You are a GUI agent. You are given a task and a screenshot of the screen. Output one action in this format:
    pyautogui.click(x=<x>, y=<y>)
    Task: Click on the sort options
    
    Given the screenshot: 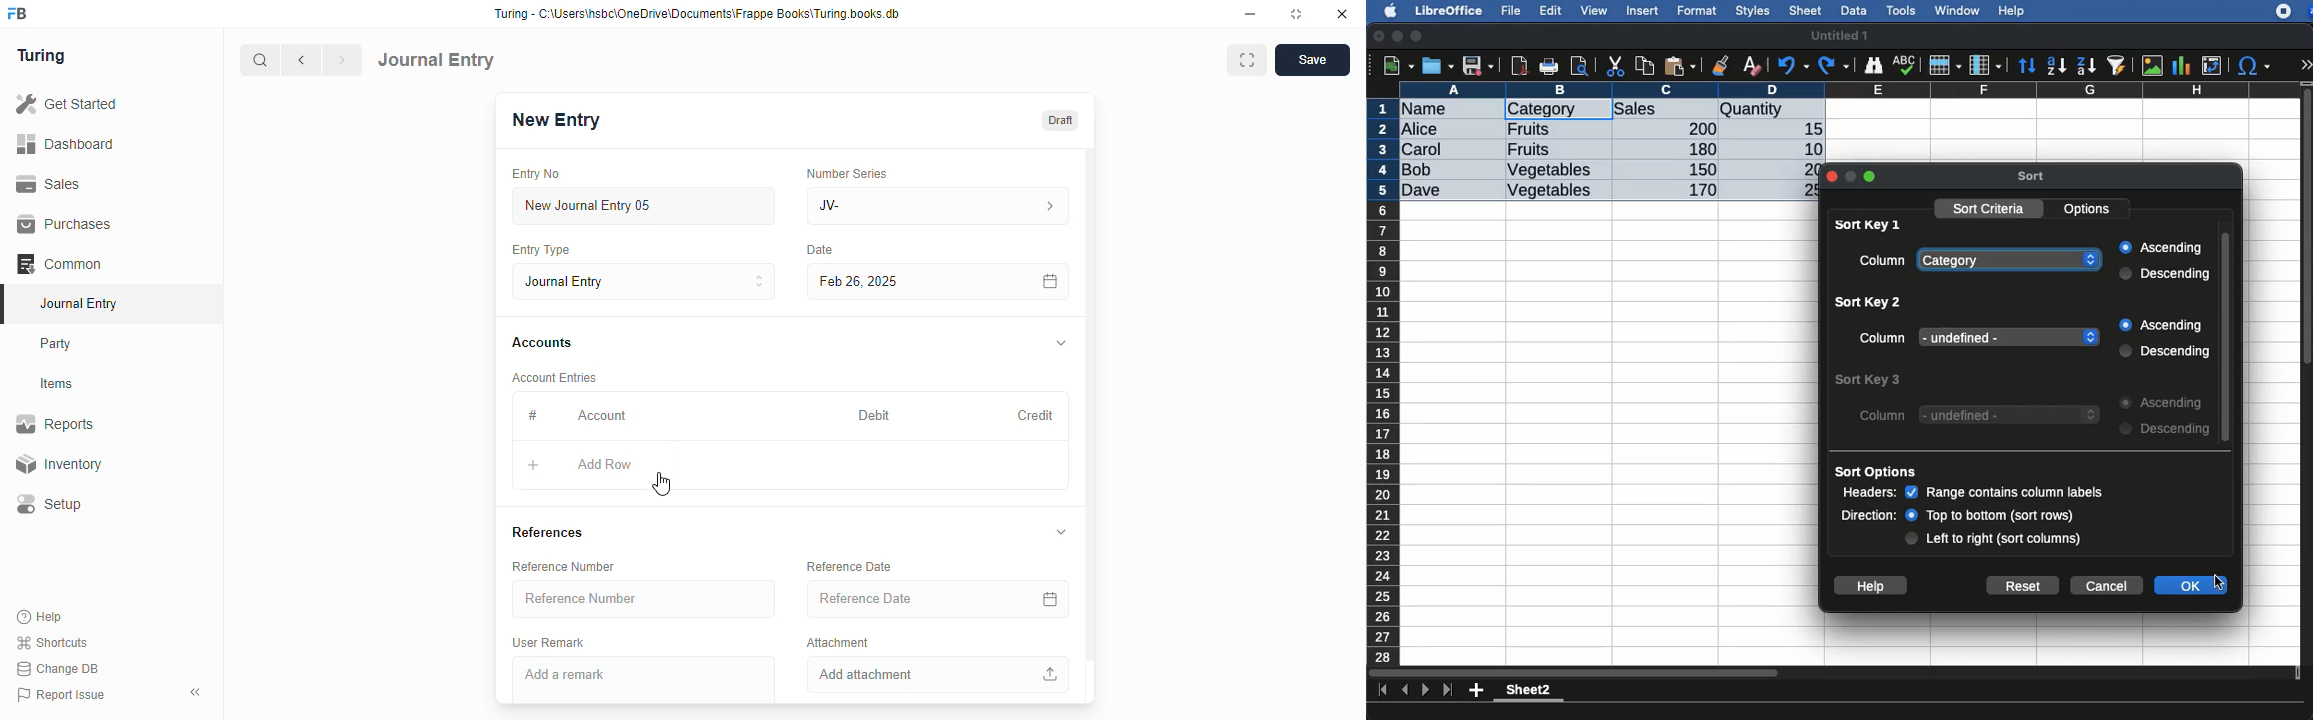 What is the action you would take?
    pyautogui.click(x=1876, y=473)
    